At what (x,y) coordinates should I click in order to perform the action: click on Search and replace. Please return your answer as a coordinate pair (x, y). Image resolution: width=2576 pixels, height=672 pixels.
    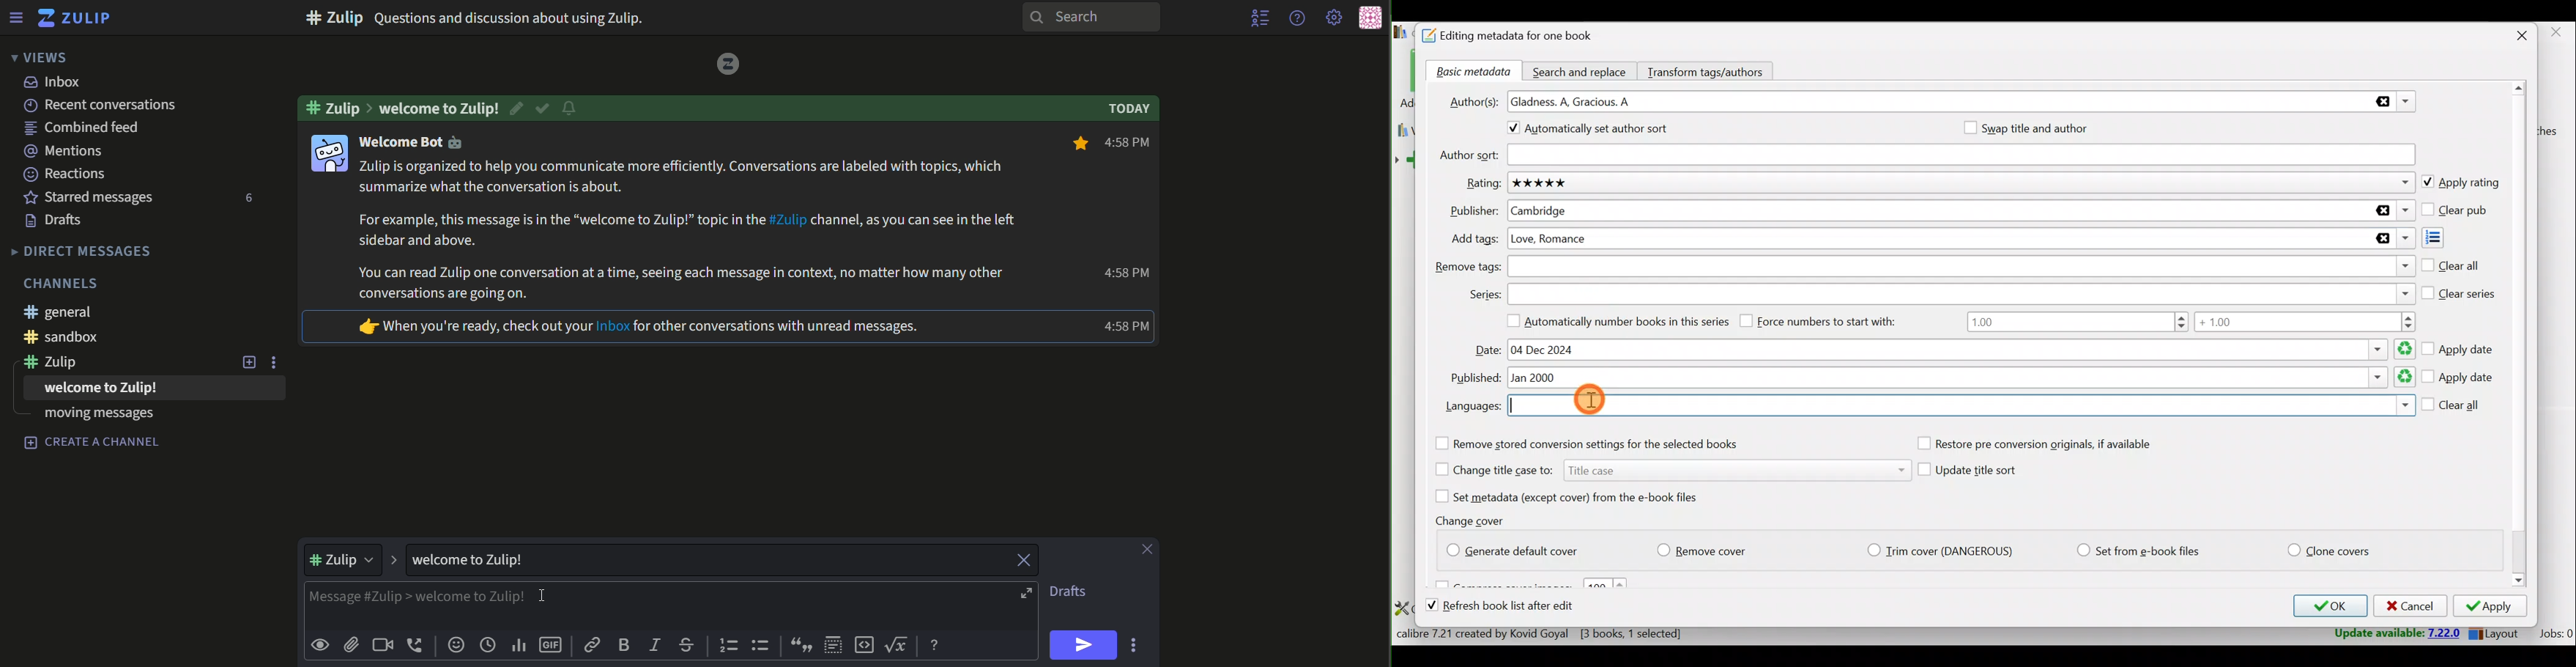
    Looking at the image, I should click on (1581, 70).